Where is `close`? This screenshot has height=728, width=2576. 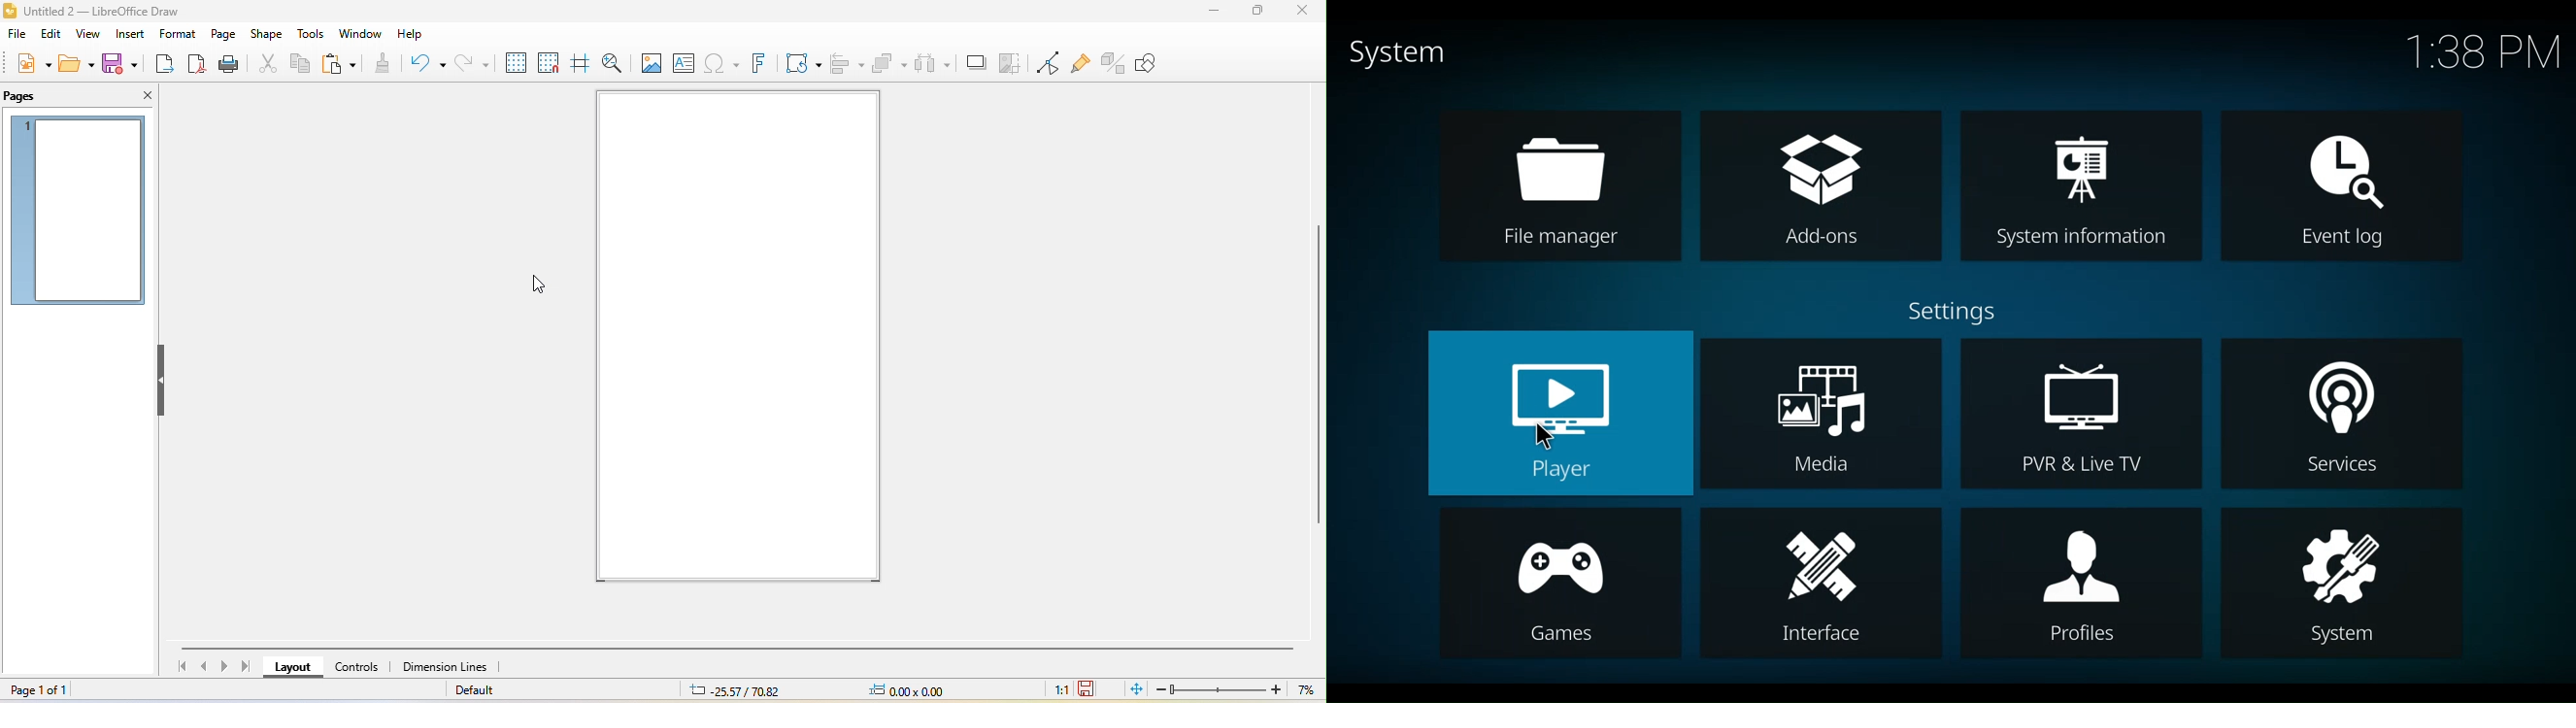
close is located at coordinates (140, 95).